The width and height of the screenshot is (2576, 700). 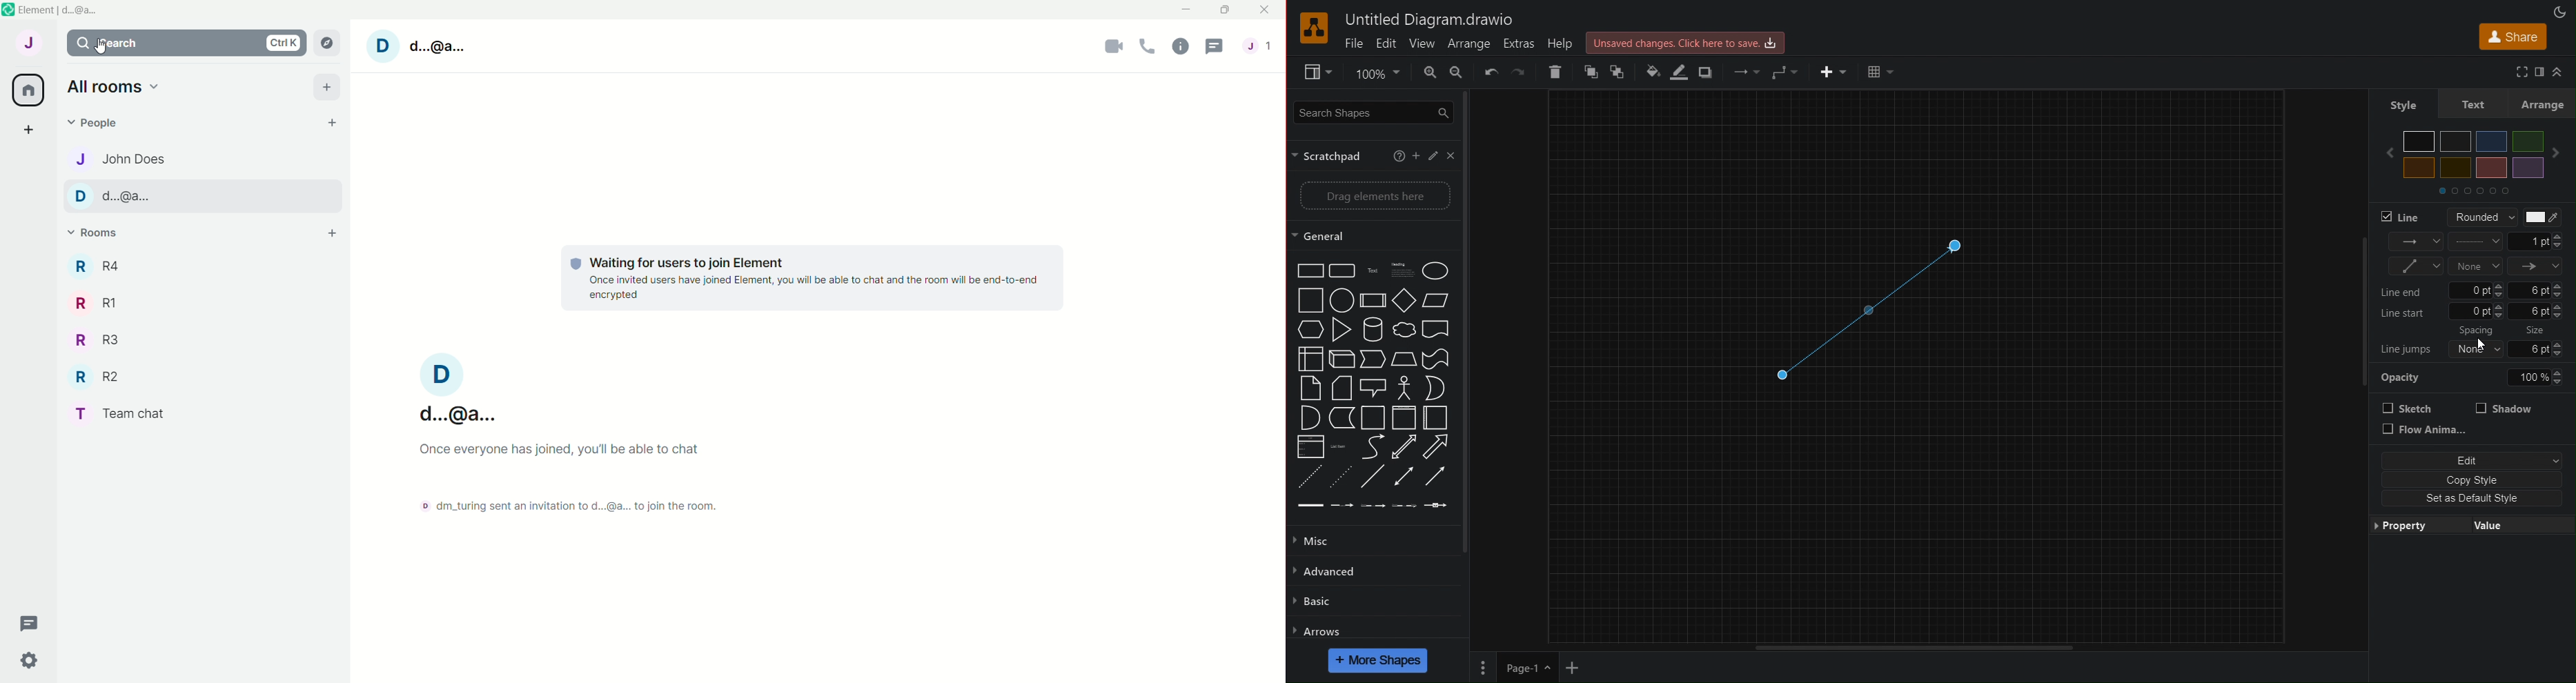 I want to click on Help, so click(x=1562, y=43).